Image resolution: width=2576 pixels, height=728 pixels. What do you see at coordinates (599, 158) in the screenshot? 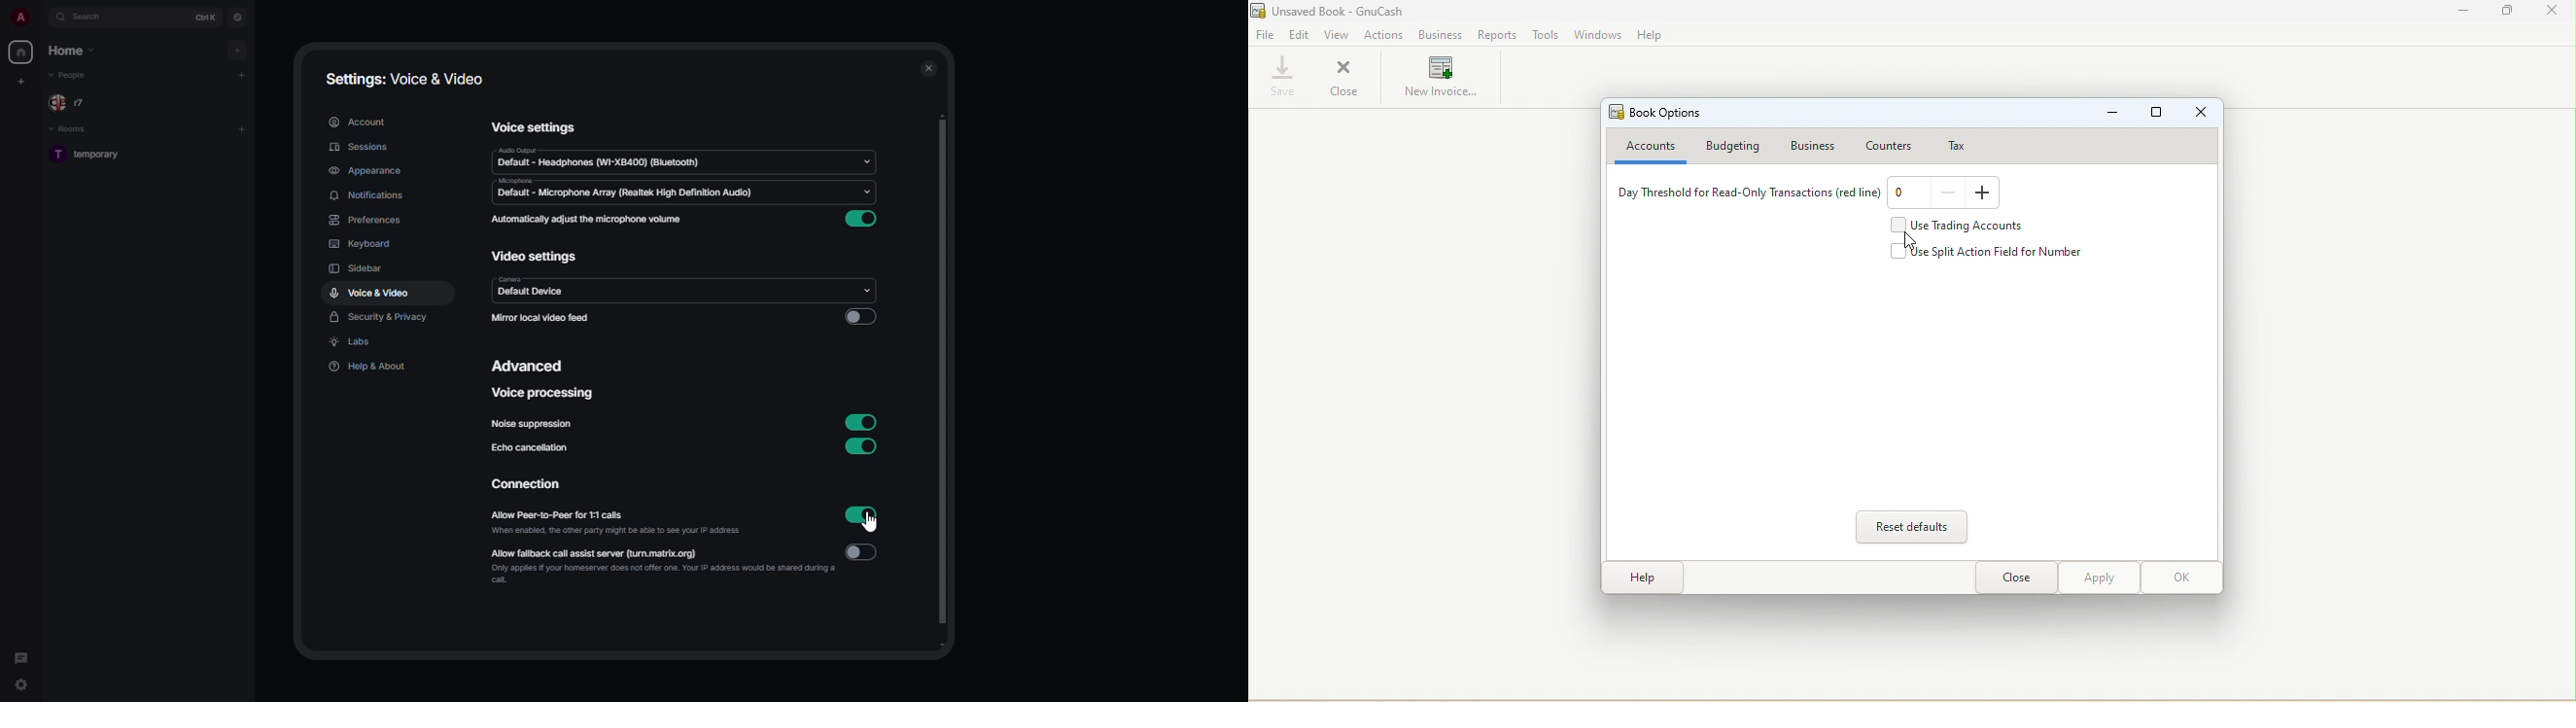
I see `audio default` at bounding box center [599, 158].